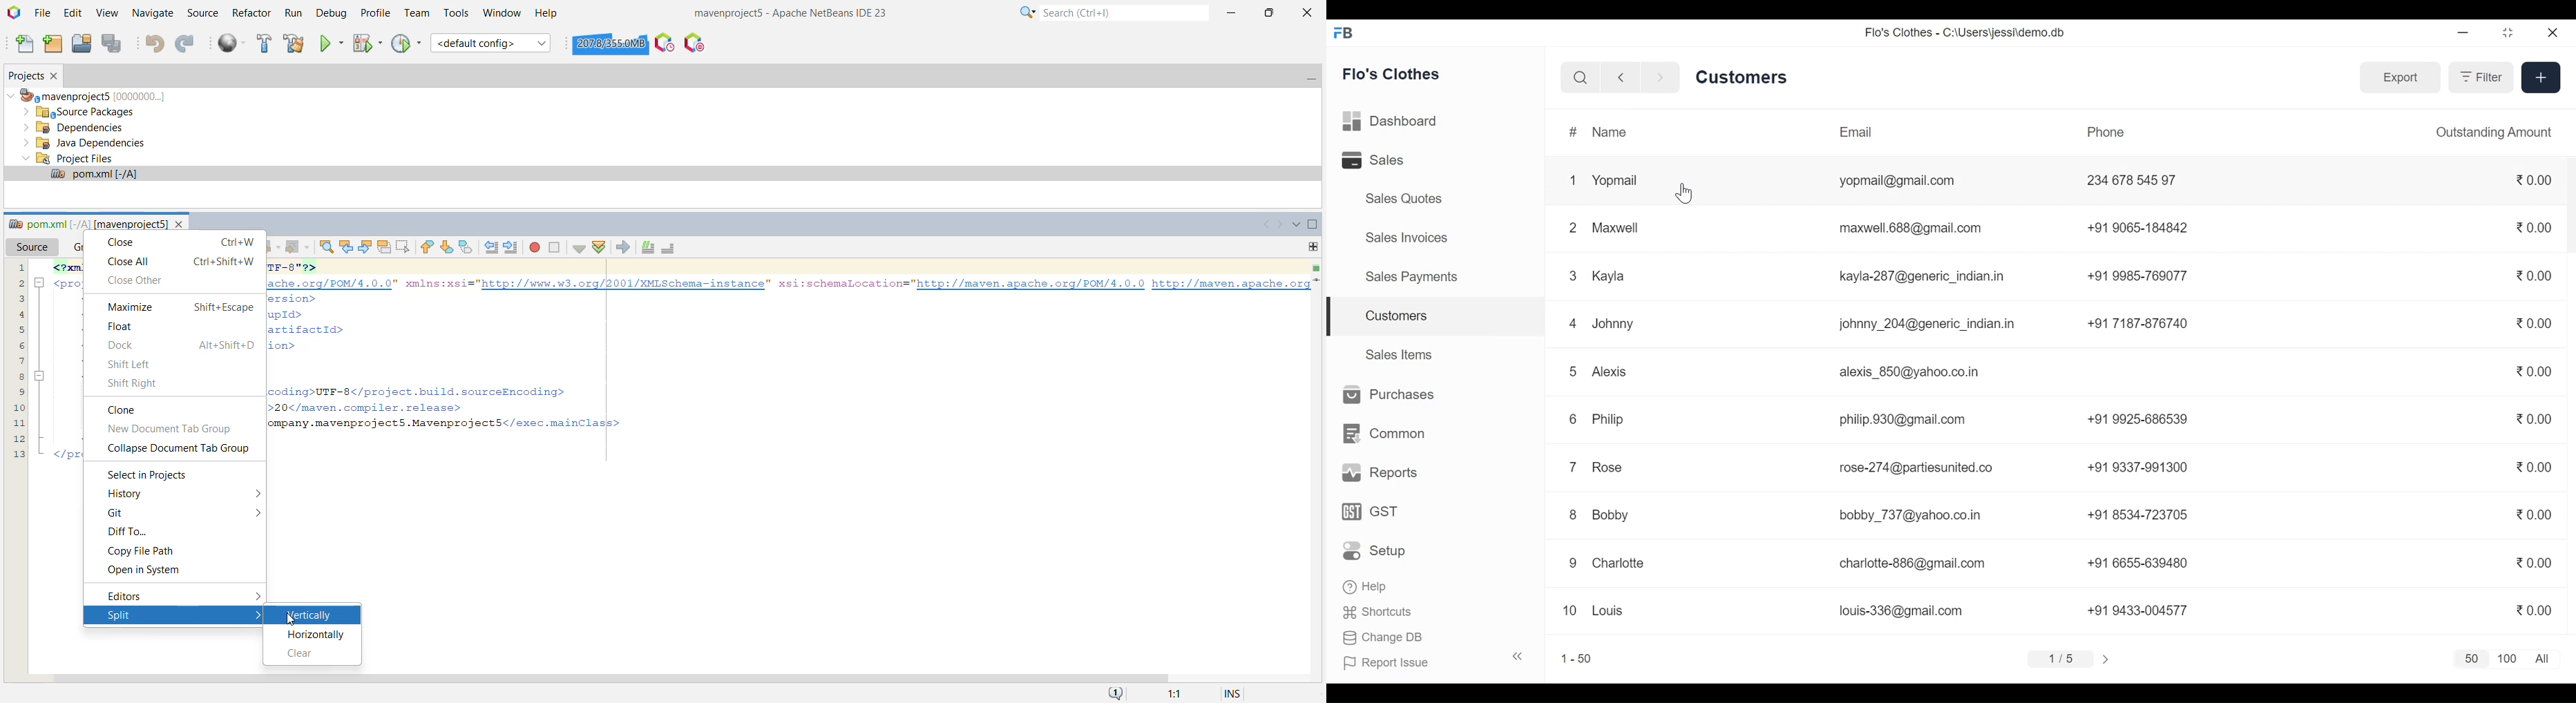  I want to click on Frappe Books Desktop Icon, so click(1342, 34).